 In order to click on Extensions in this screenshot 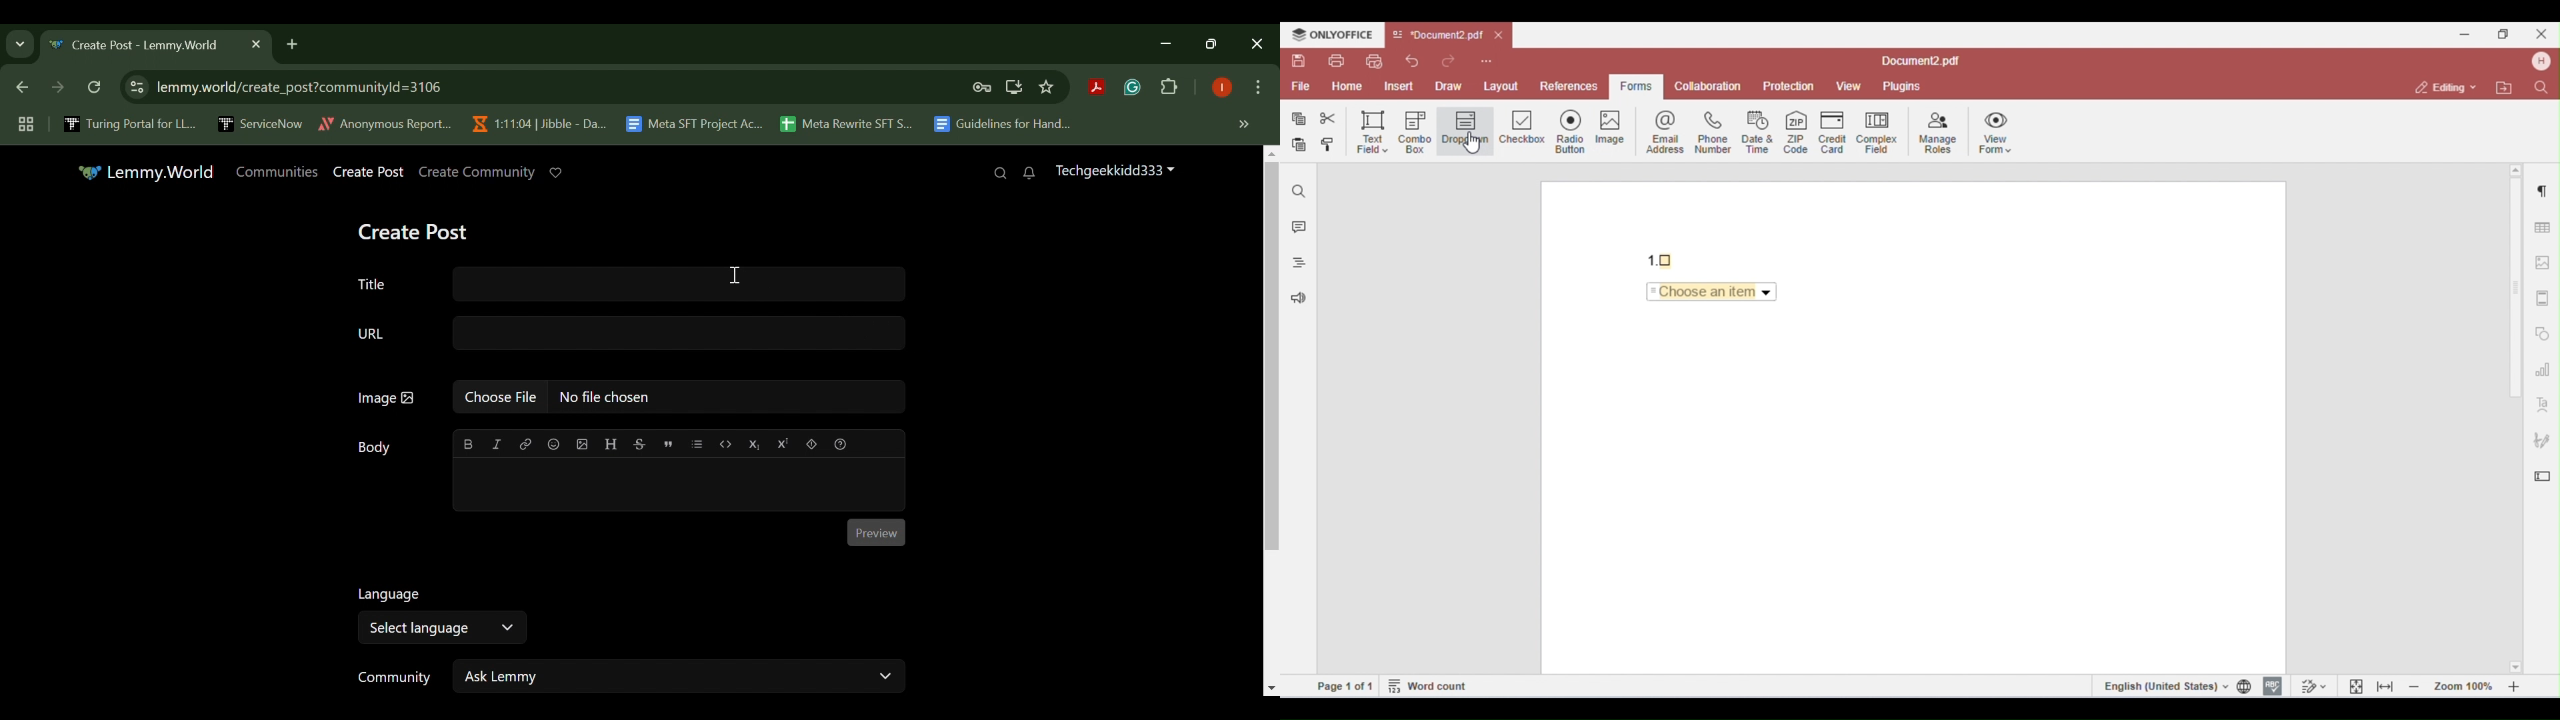, I will do `click(1170, 88)`.